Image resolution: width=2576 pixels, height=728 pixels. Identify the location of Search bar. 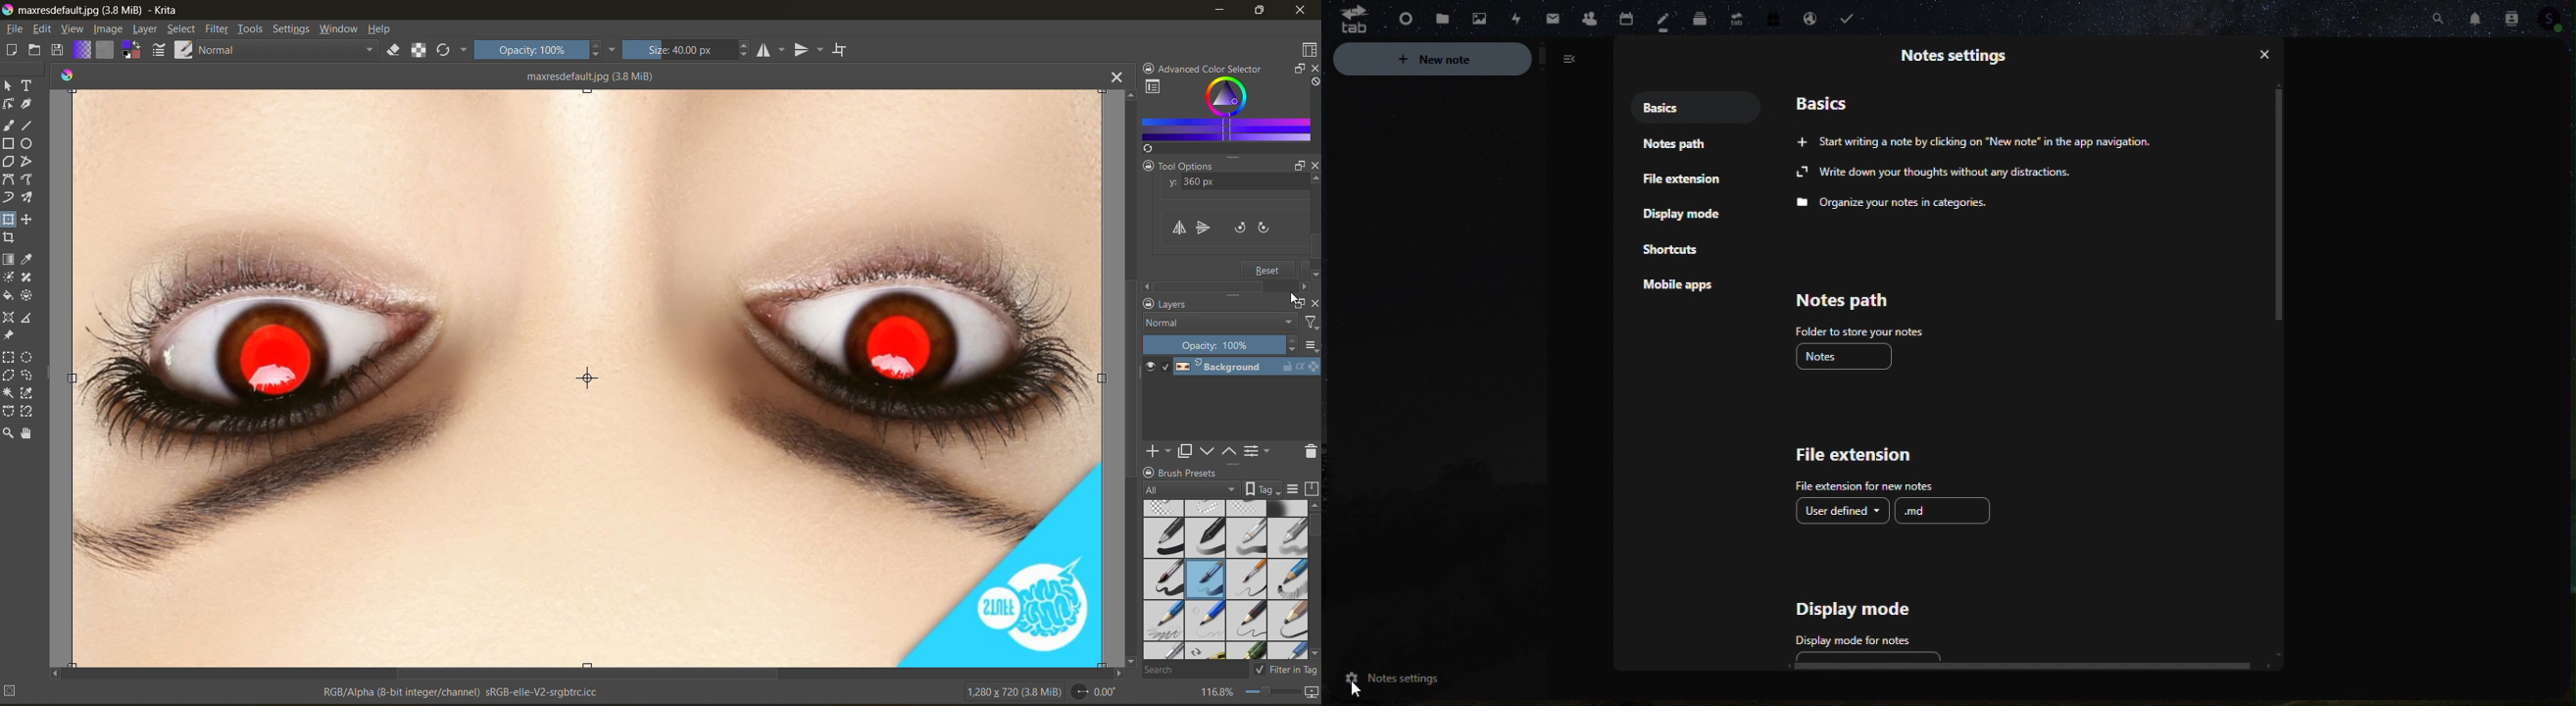
(2424, 16).